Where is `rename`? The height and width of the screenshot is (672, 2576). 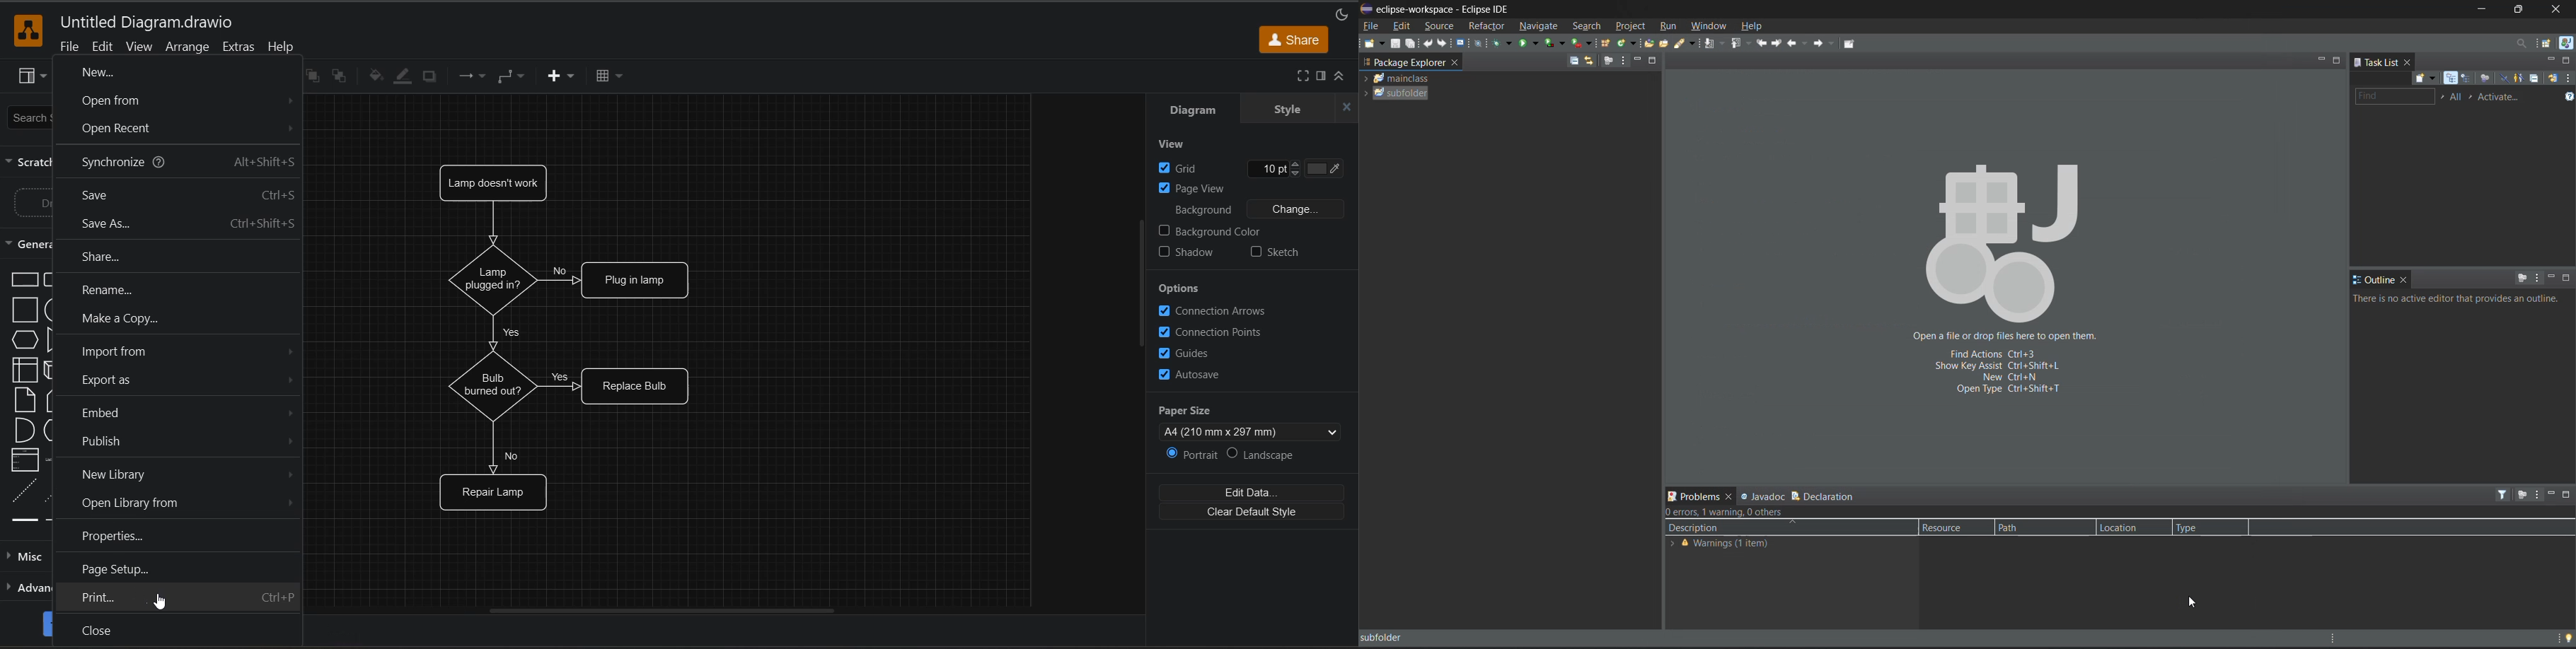
rename is located at coordinates (134, 290).